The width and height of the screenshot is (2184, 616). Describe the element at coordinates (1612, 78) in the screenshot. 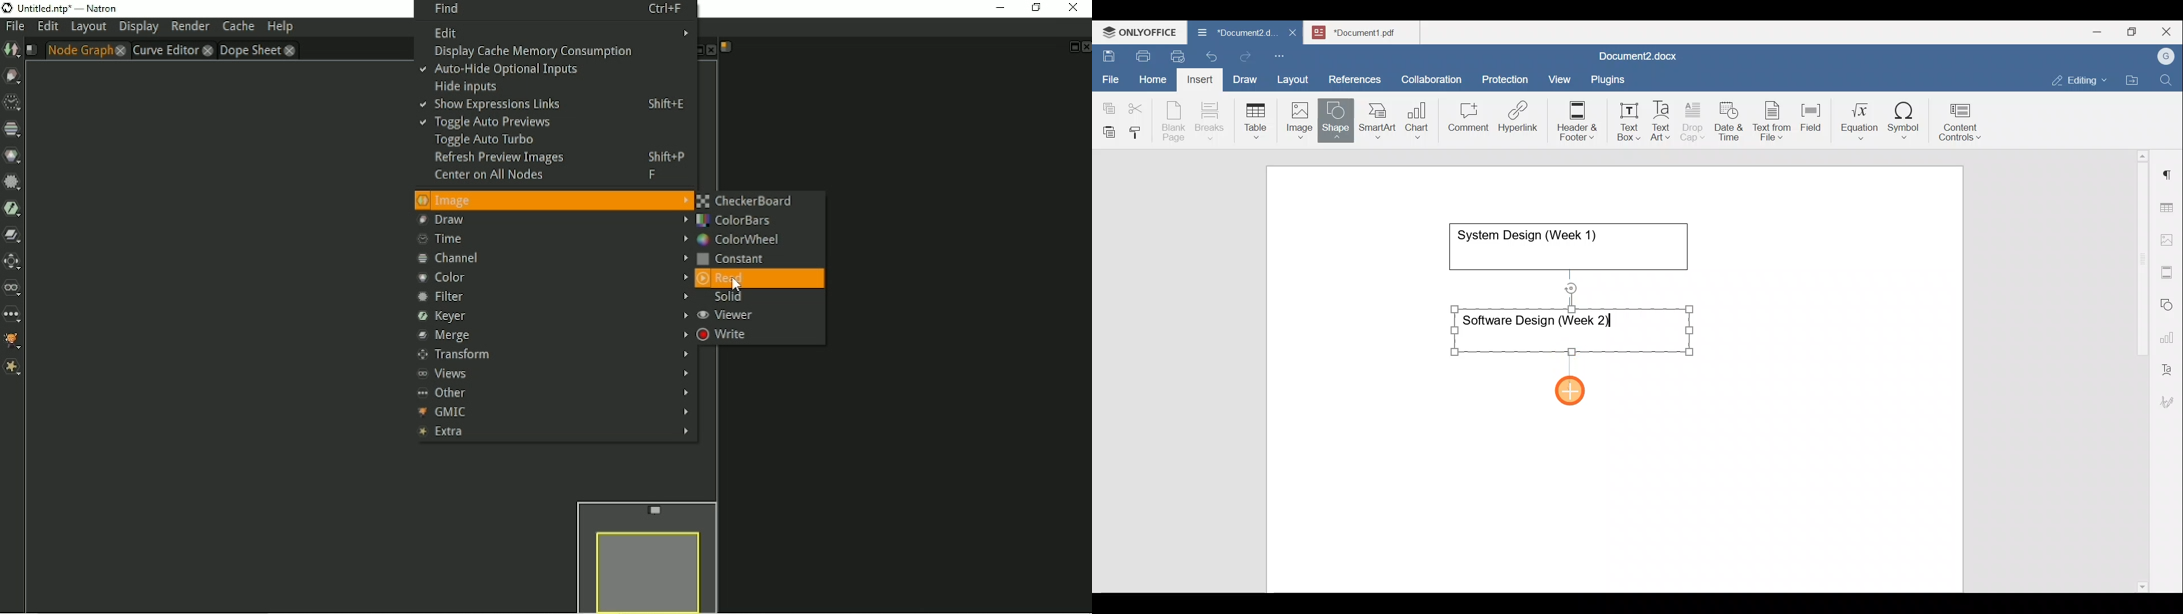

I see `Plugins` at that location.